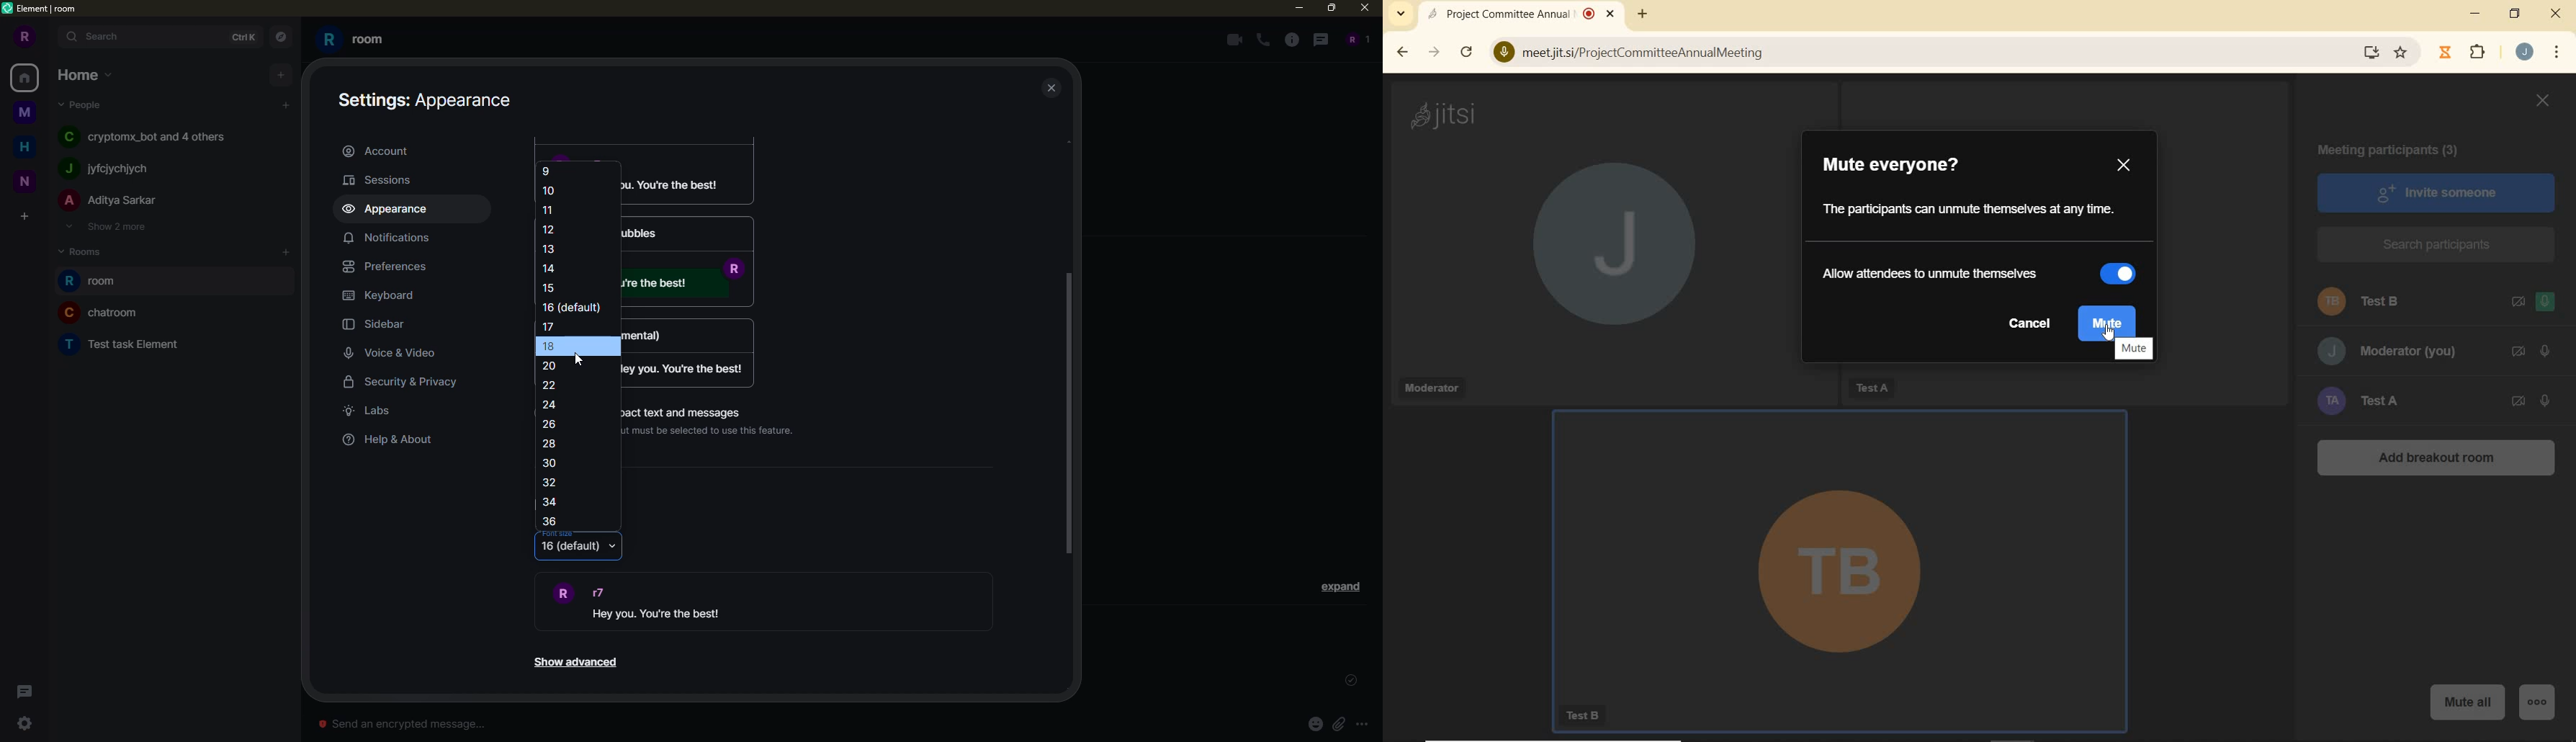 This screenshot has width=2576, height=756. What do you see at coordinates (391, 267) in the screenshot?
I see `preferences` at bounding box center [391, 267].